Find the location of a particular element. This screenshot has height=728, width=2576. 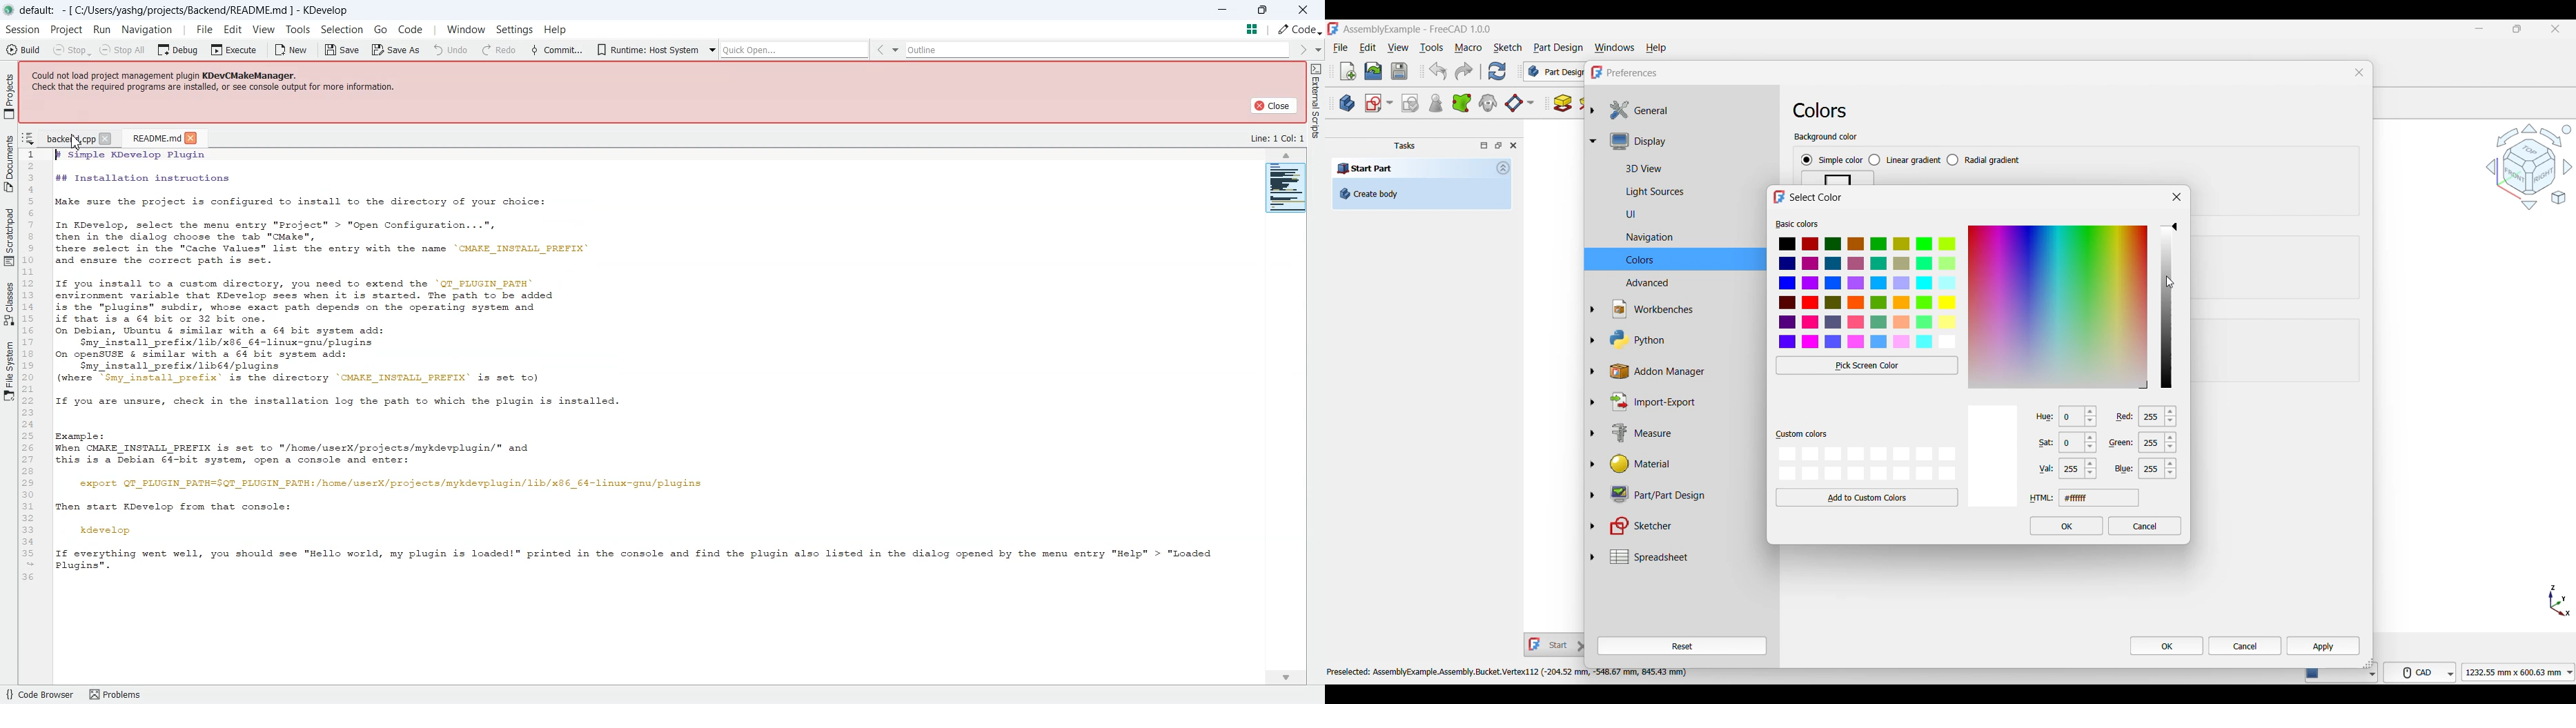

File menu is located at coordinates (1341, 48).